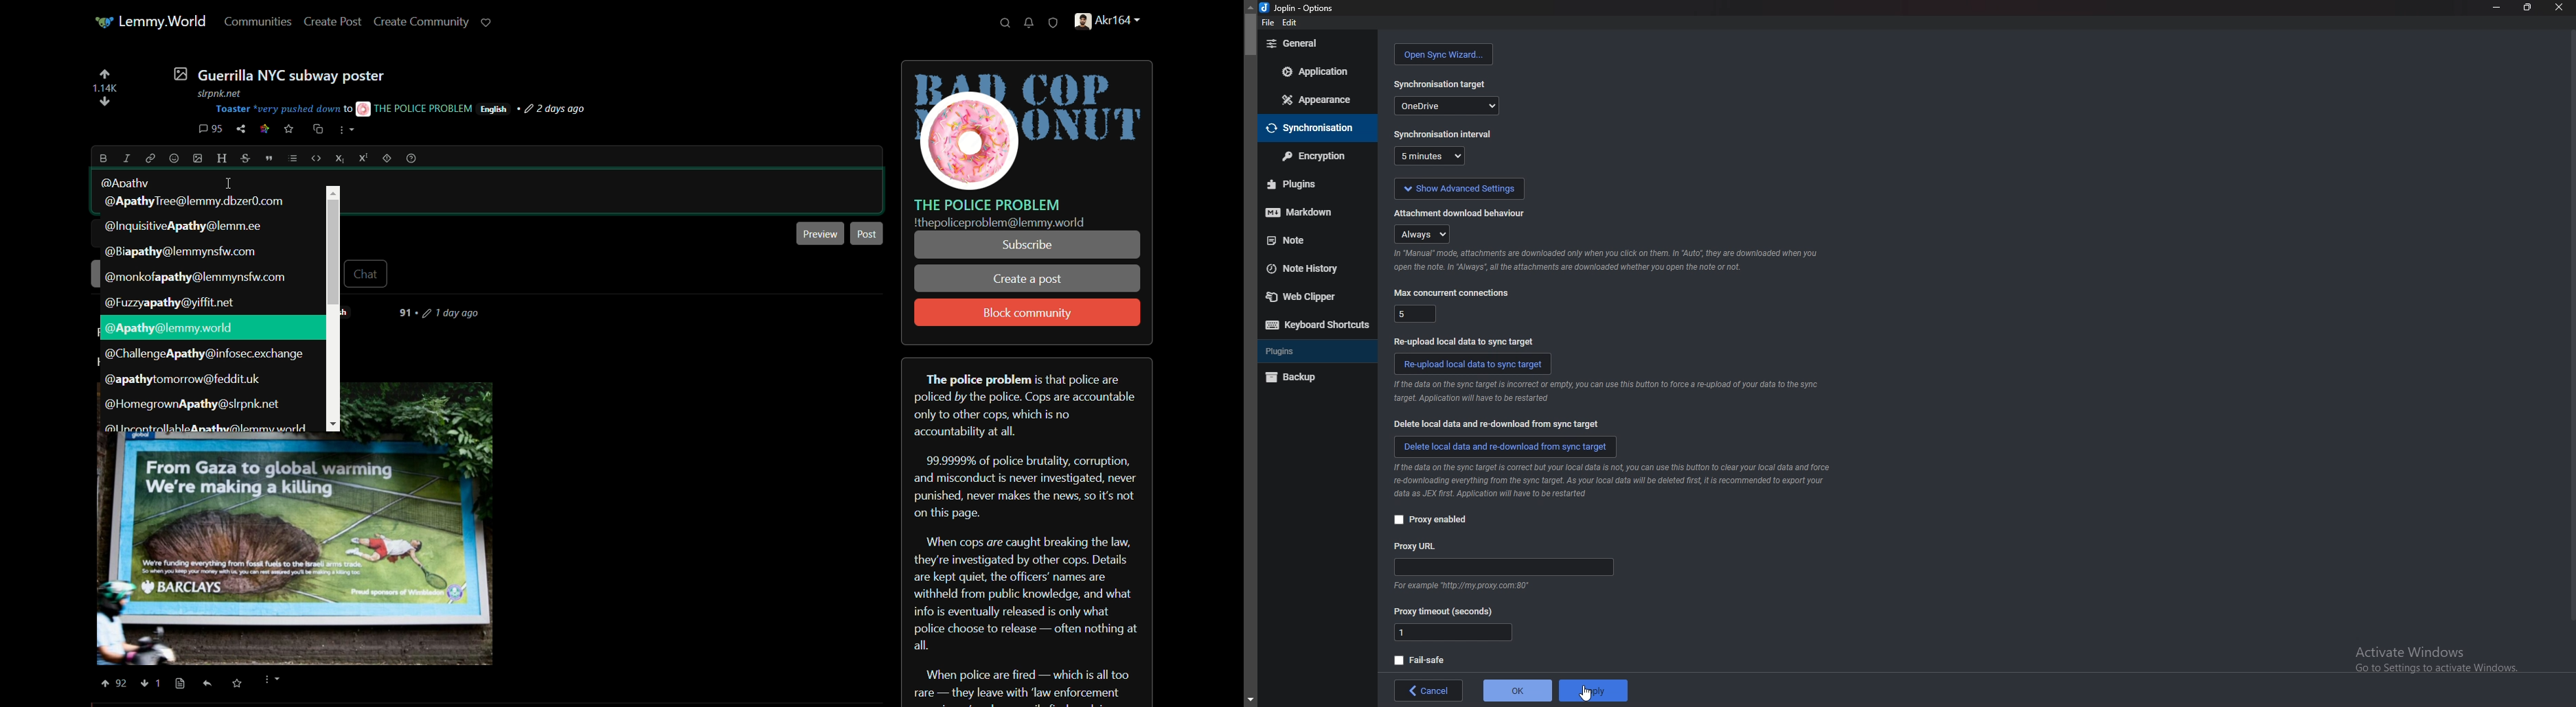  I want to click on username, so click(168, 329).